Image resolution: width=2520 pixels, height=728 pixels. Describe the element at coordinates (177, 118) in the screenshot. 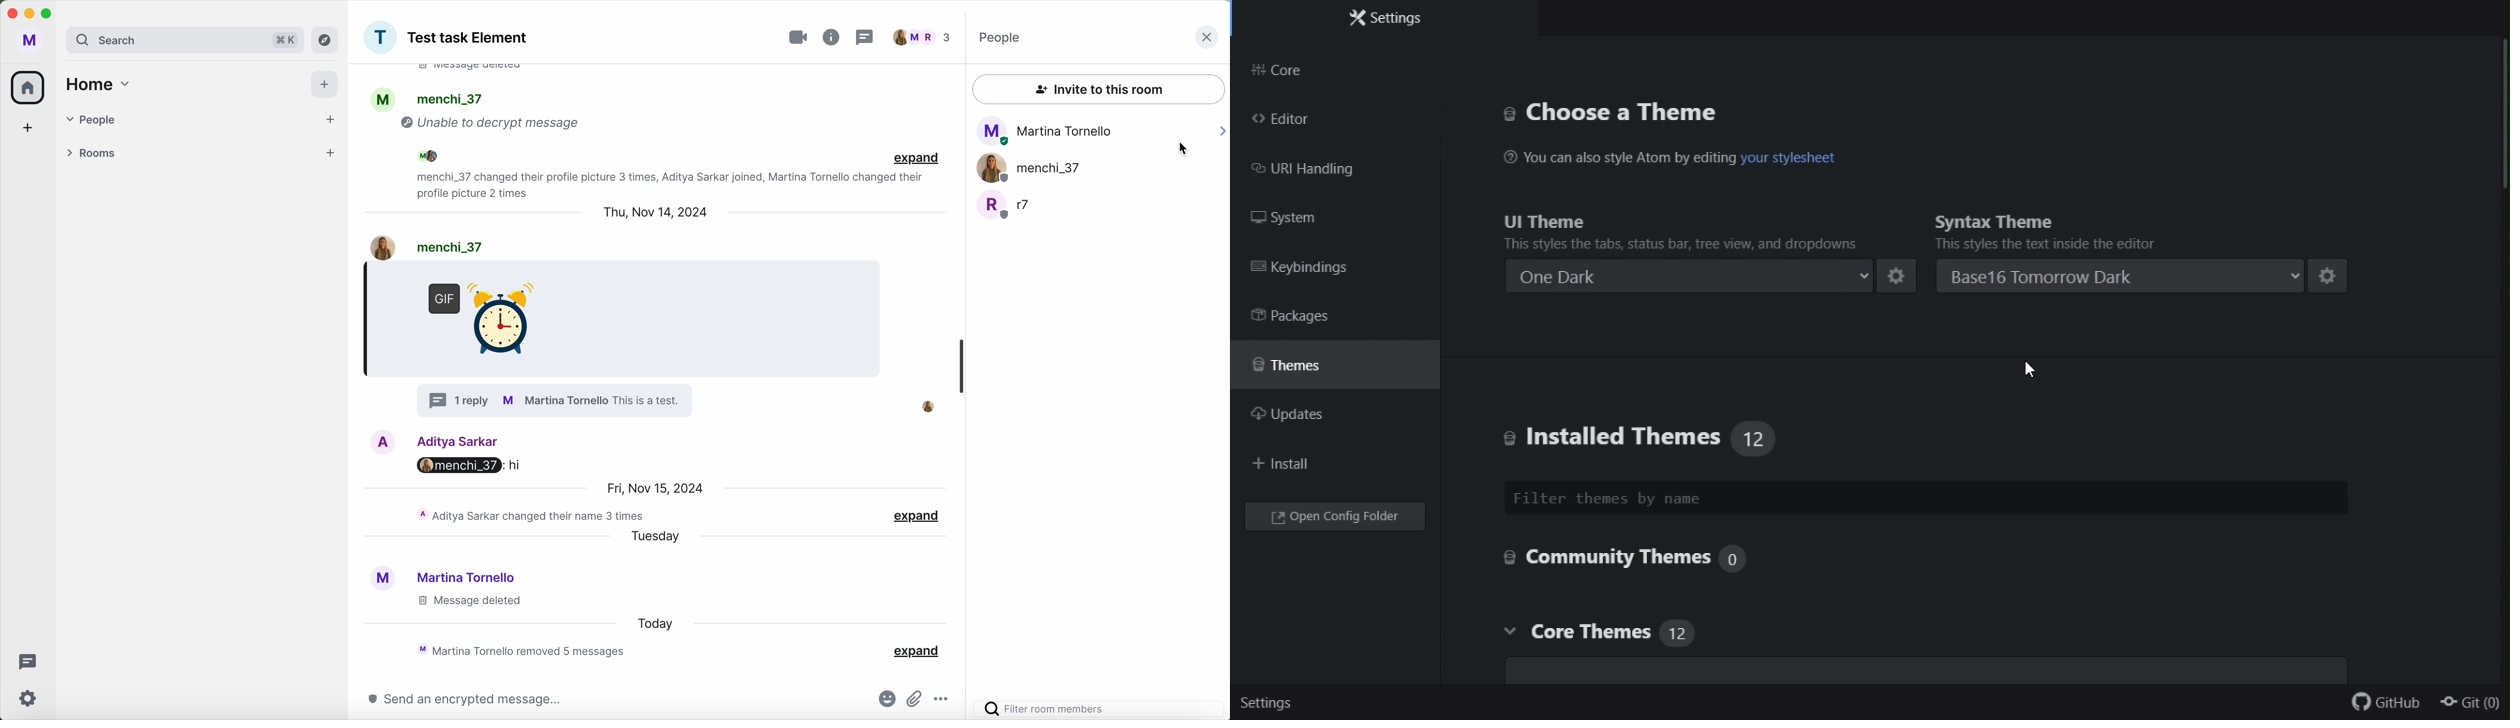

I see `people` at that location.